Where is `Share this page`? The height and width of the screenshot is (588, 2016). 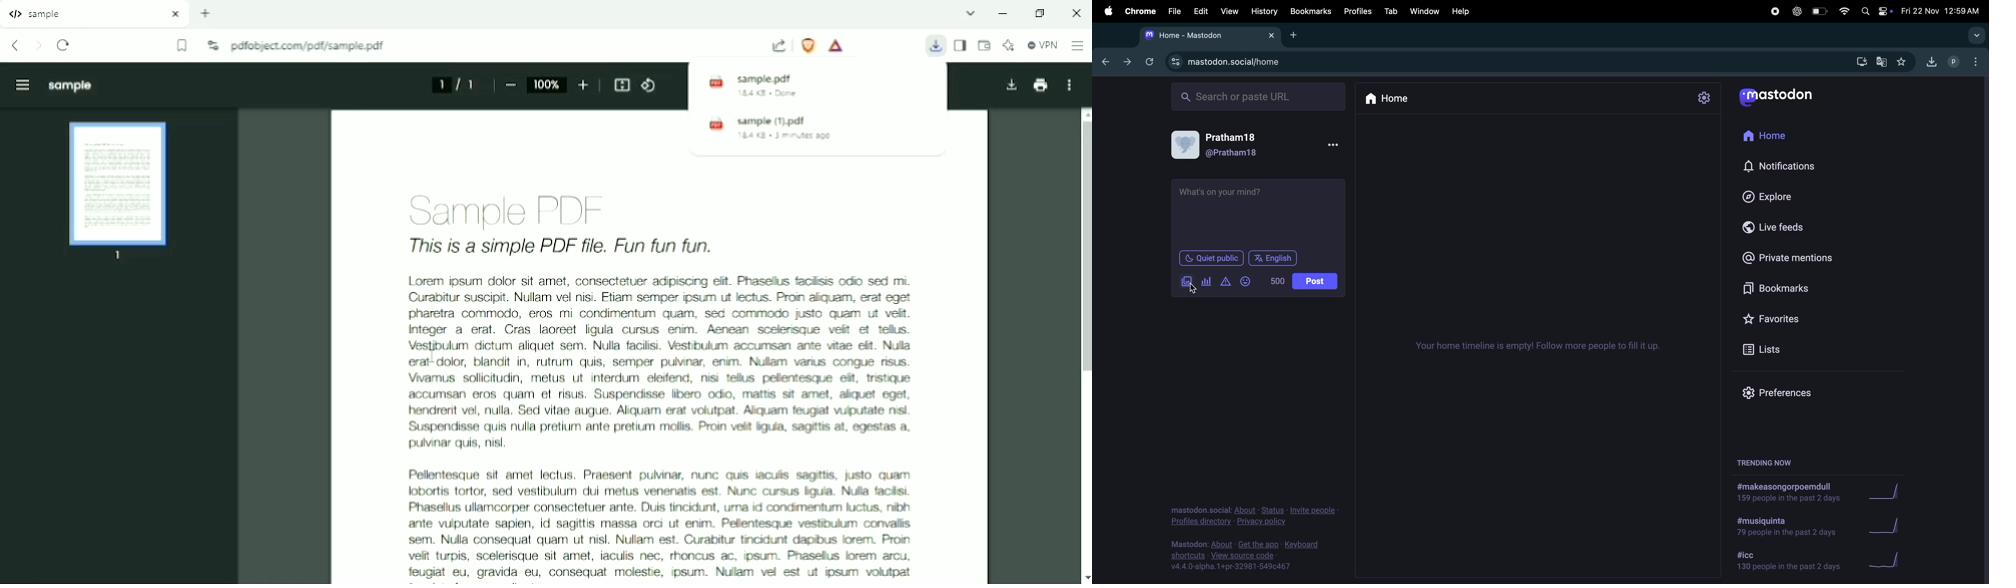 Share this page is located at coordinates (779, 46).